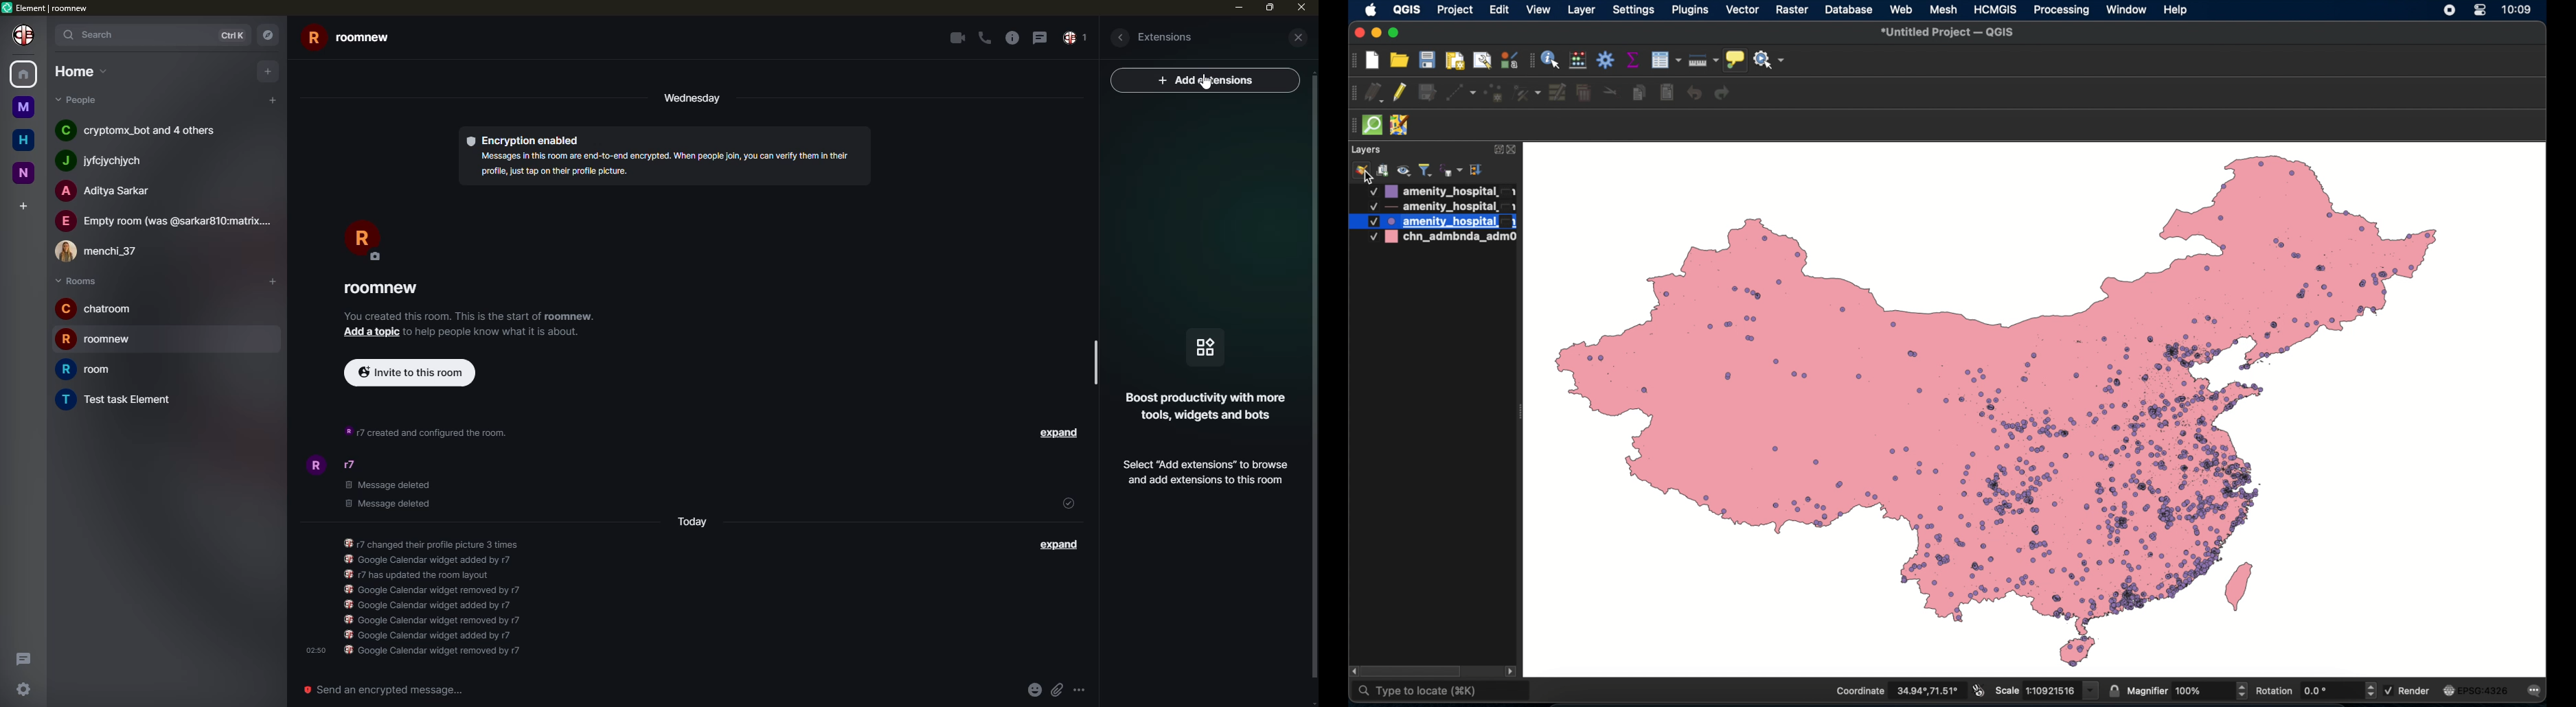  Describe the element at coordinates (1580, 10) in the screenshot. I see `layer` at that location.